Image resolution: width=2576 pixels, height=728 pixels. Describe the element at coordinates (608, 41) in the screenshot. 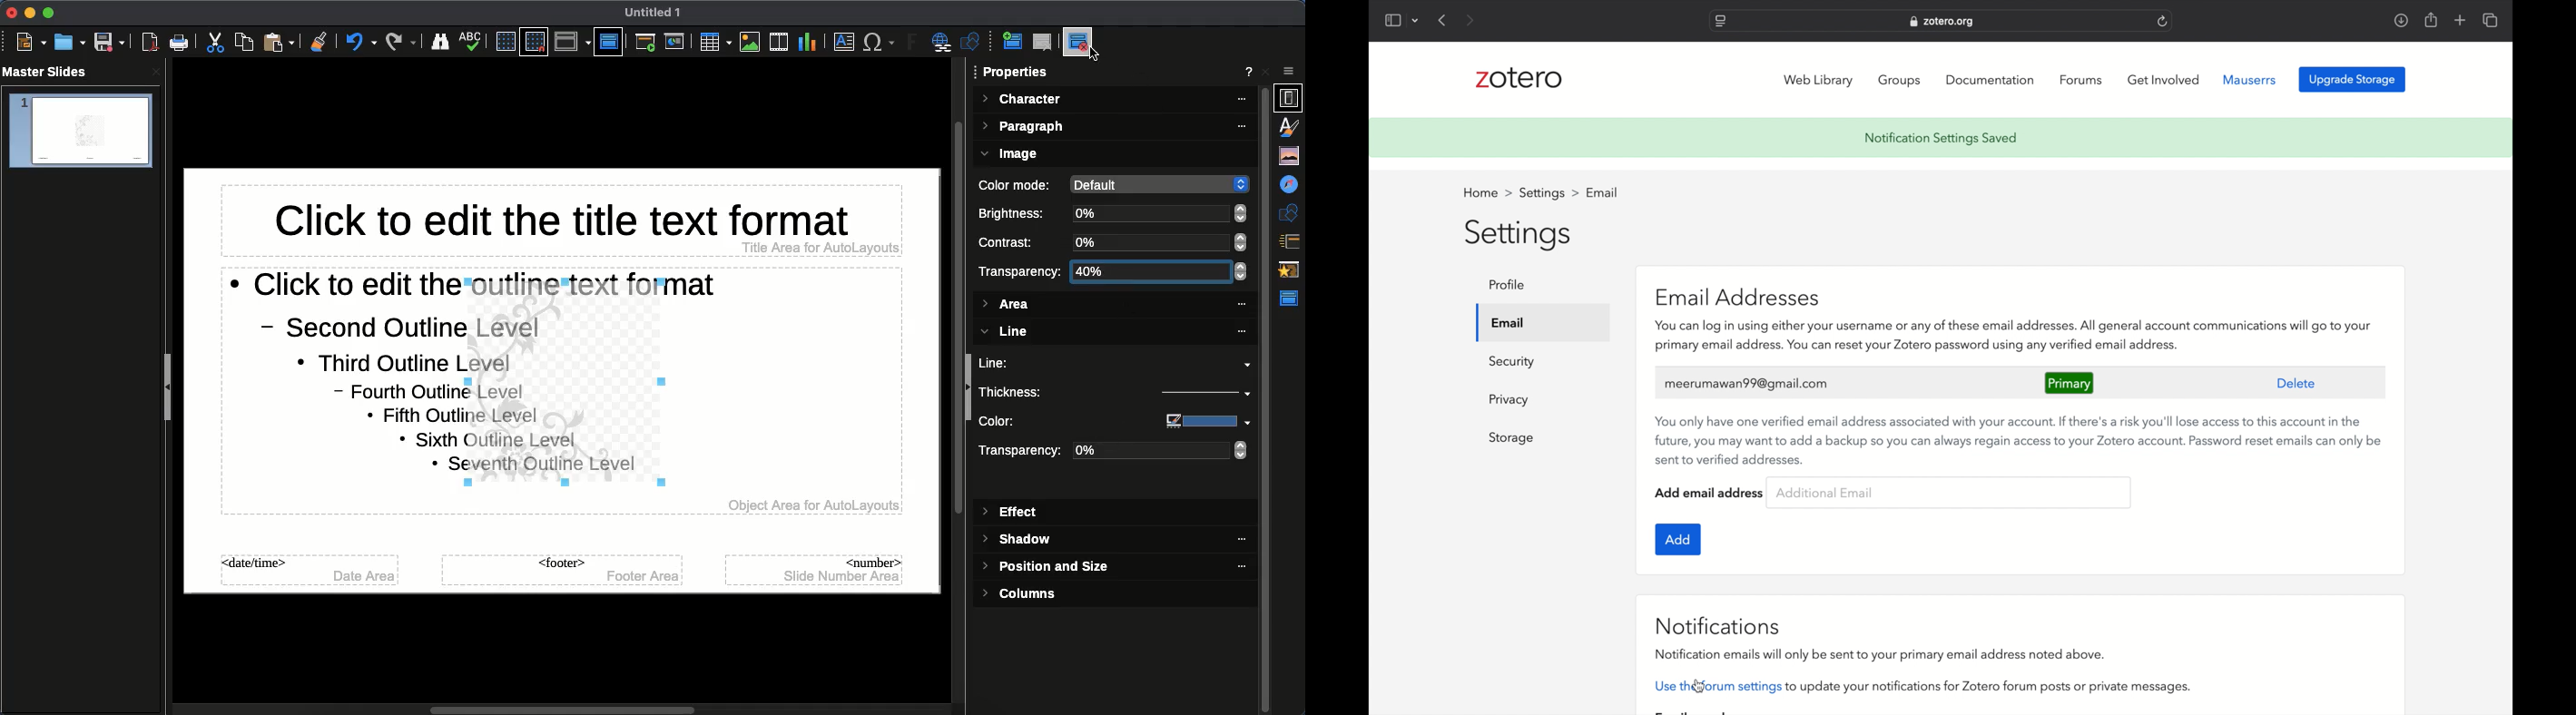

I see `Master slide` at that location.